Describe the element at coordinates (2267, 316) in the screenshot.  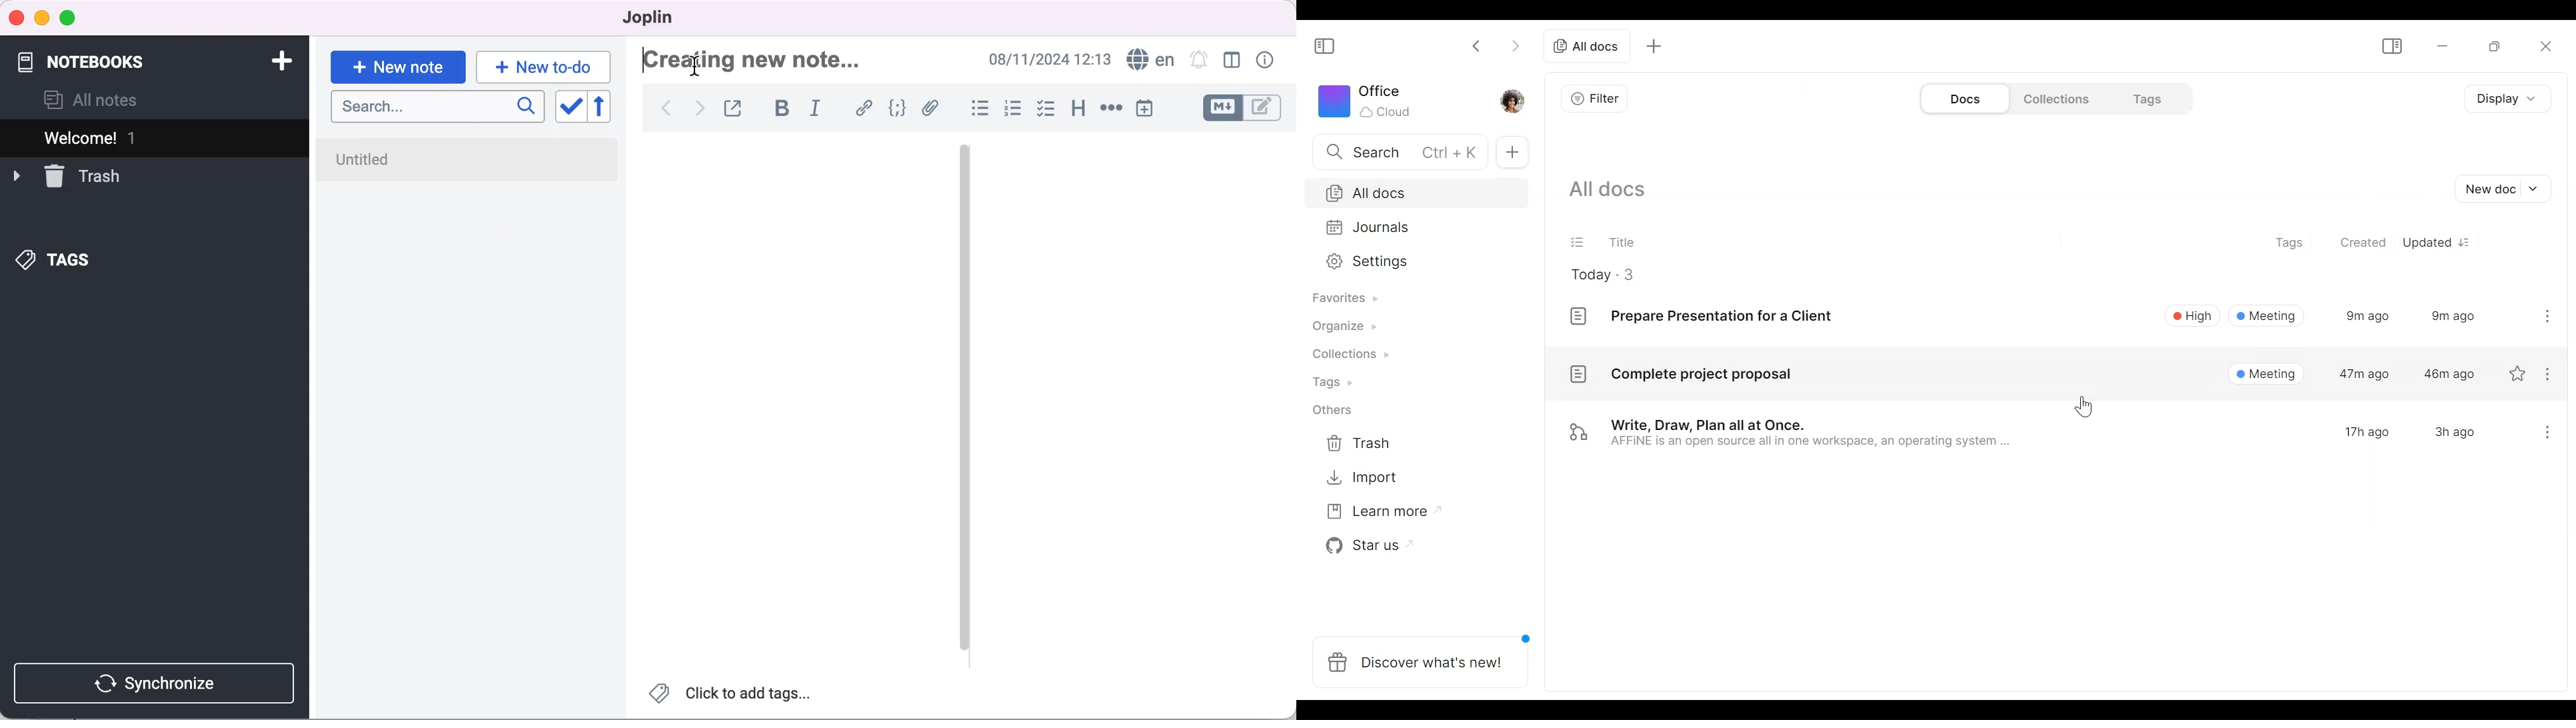
I see `Meeting` at that location.